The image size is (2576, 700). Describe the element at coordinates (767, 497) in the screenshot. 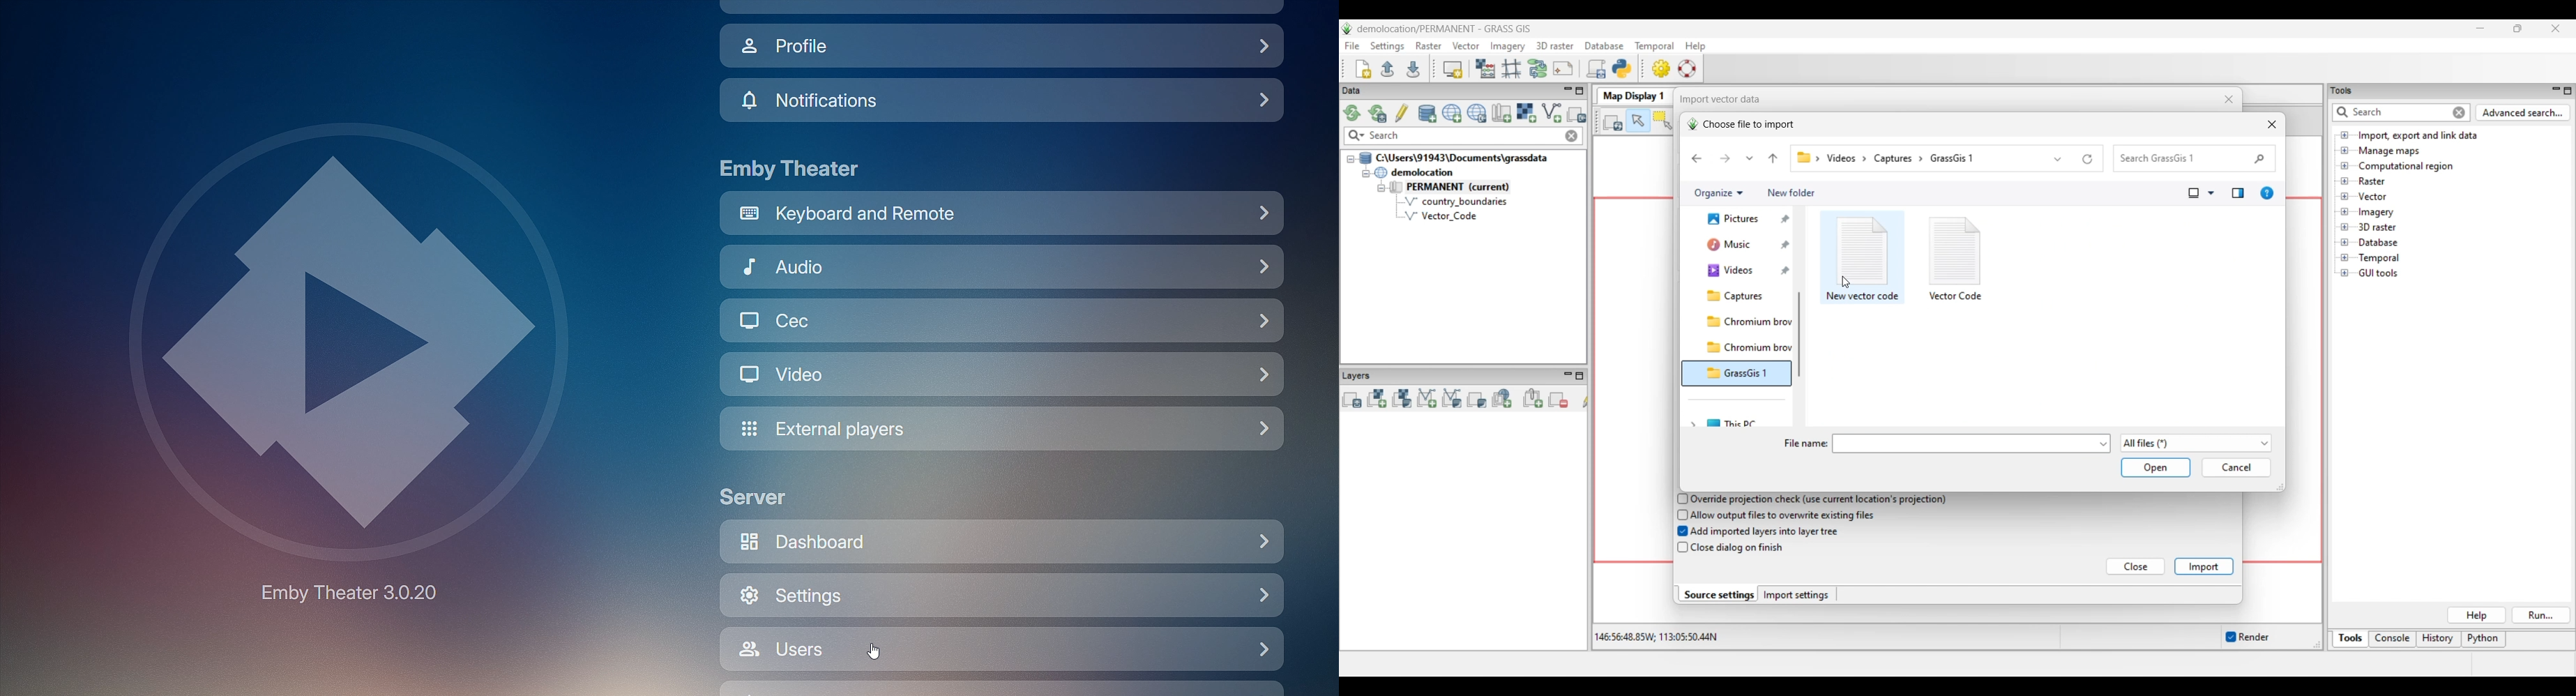

I see `Server` at that location.